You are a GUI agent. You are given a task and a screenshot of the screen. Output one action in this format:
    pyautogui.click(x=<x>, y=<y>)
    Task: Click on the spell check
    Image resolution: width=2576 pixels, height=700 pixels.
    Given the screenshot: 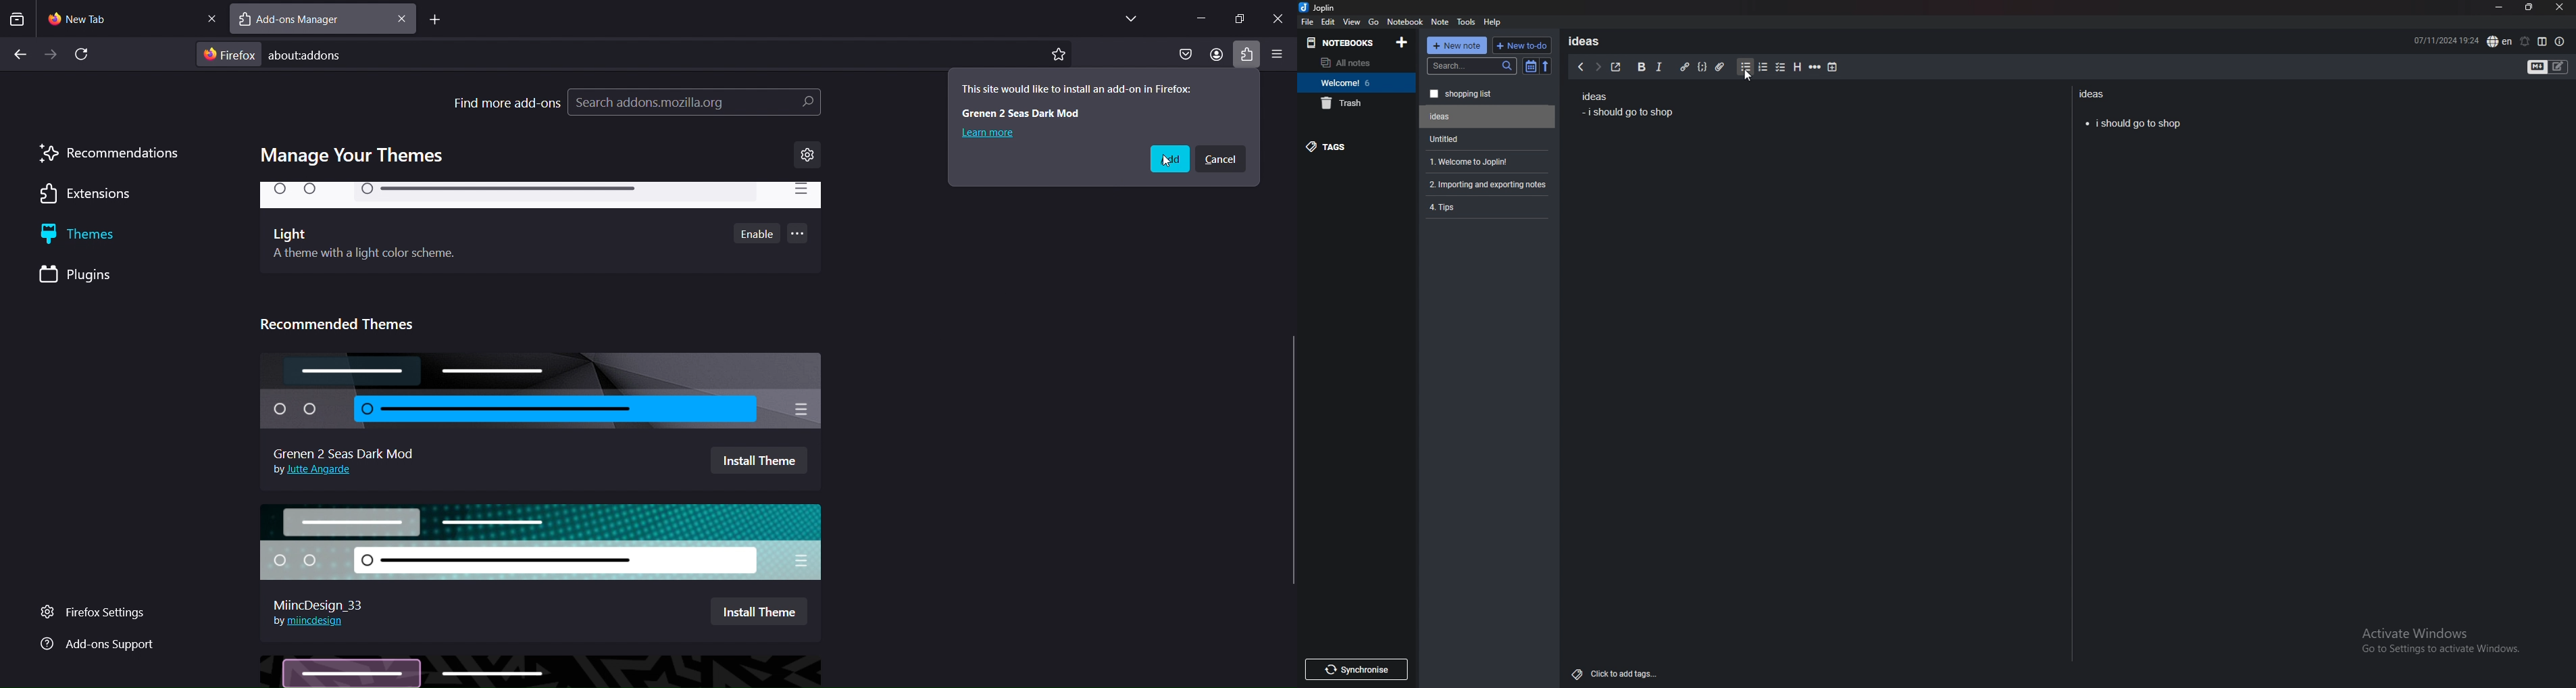 What is the action you would take?
    pyautogui.click(x=2500, y=41)
    